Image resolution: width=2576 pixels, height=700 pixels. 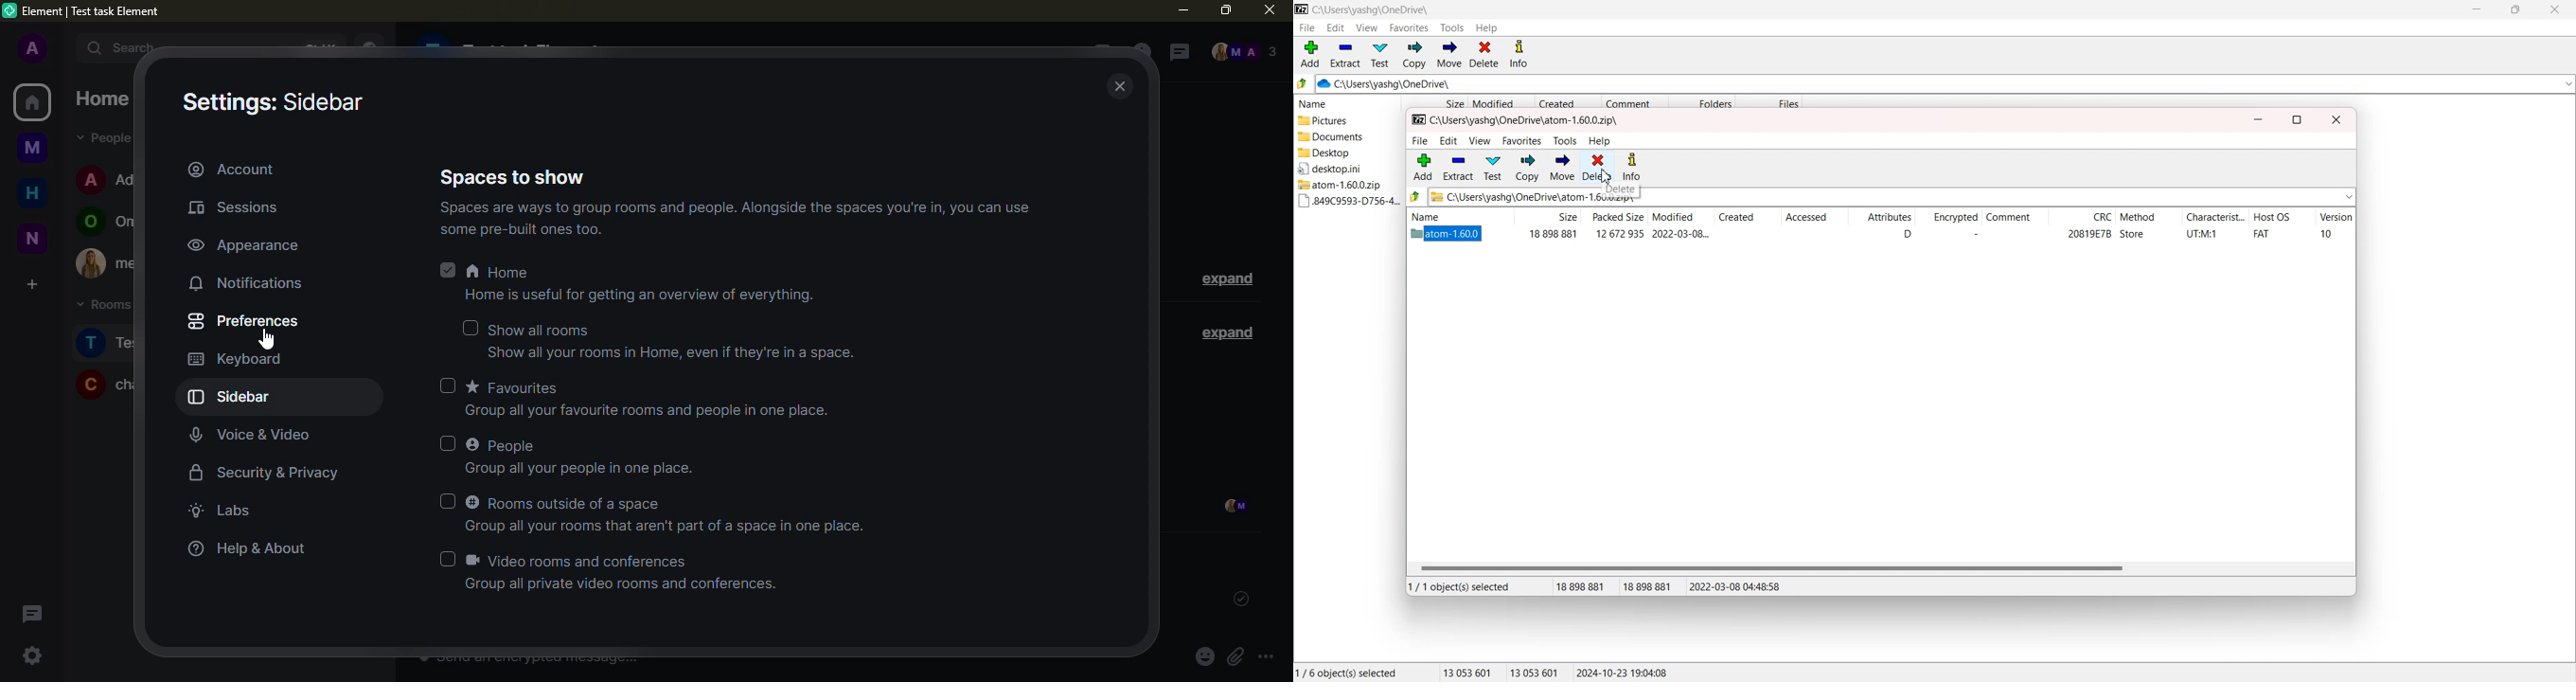 What do you see at coordinates (1227, 280) in the screenshot?
I see `expand` at bounding box center [1227, 280].